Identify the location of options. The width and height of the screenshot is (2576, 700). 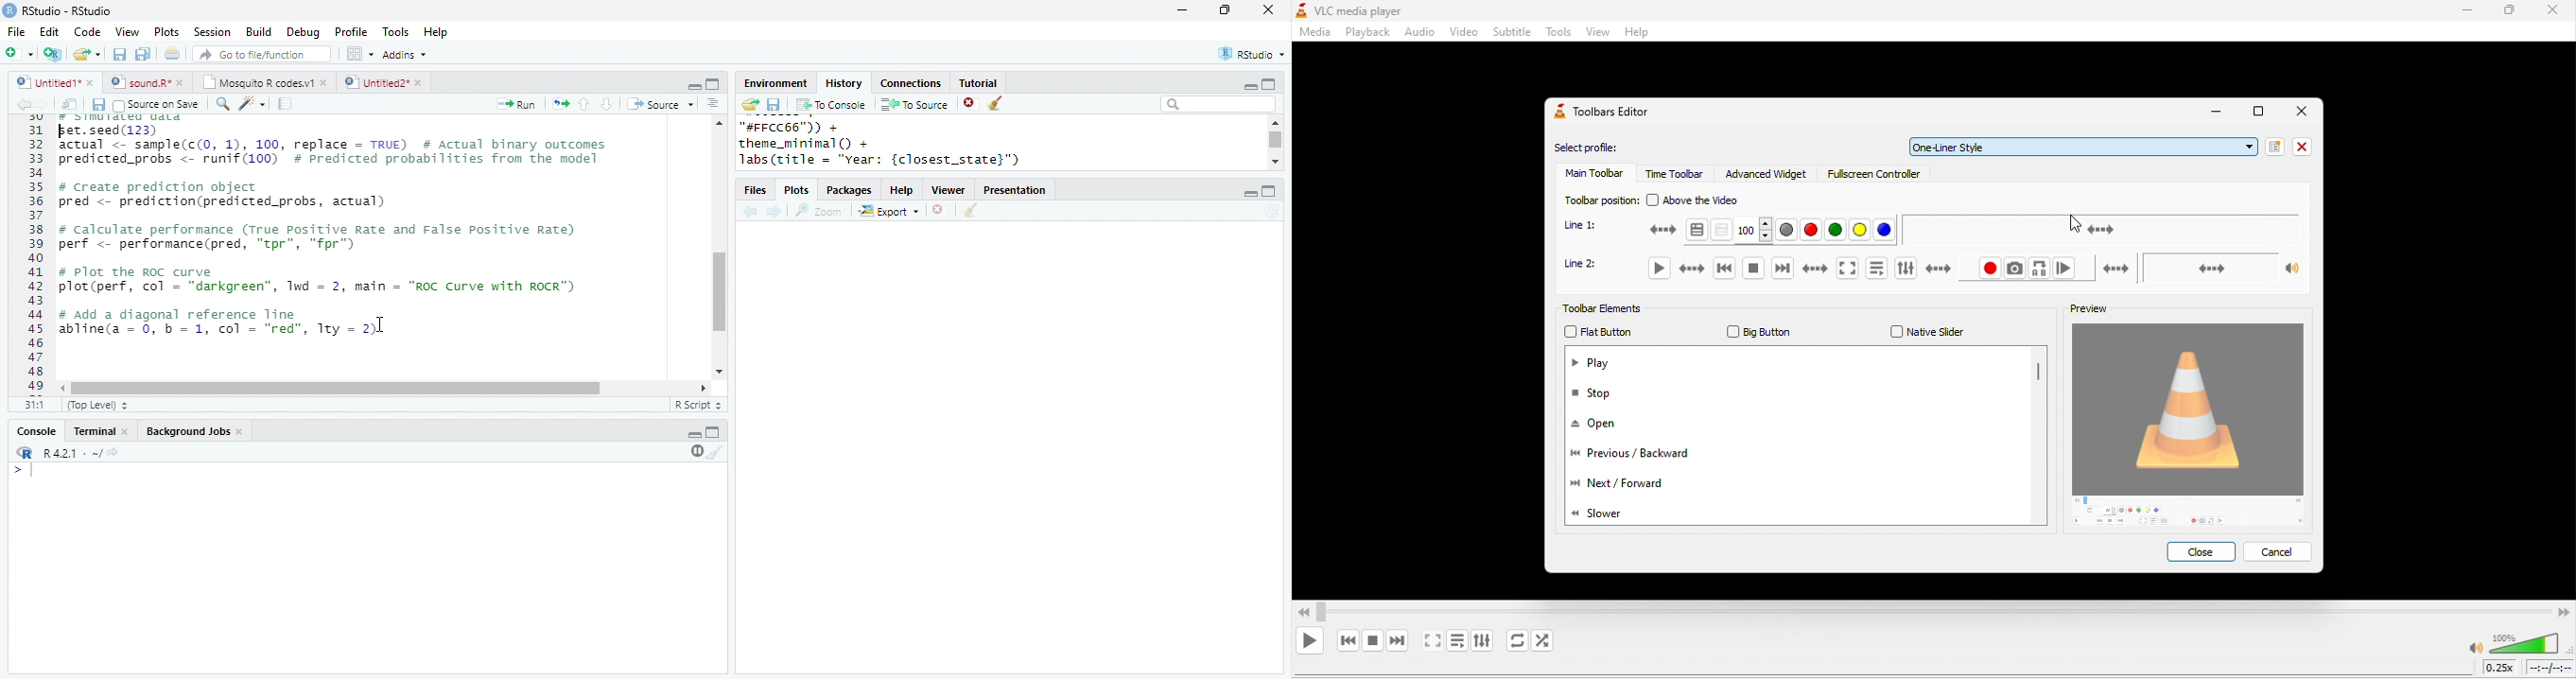
(358, 54).